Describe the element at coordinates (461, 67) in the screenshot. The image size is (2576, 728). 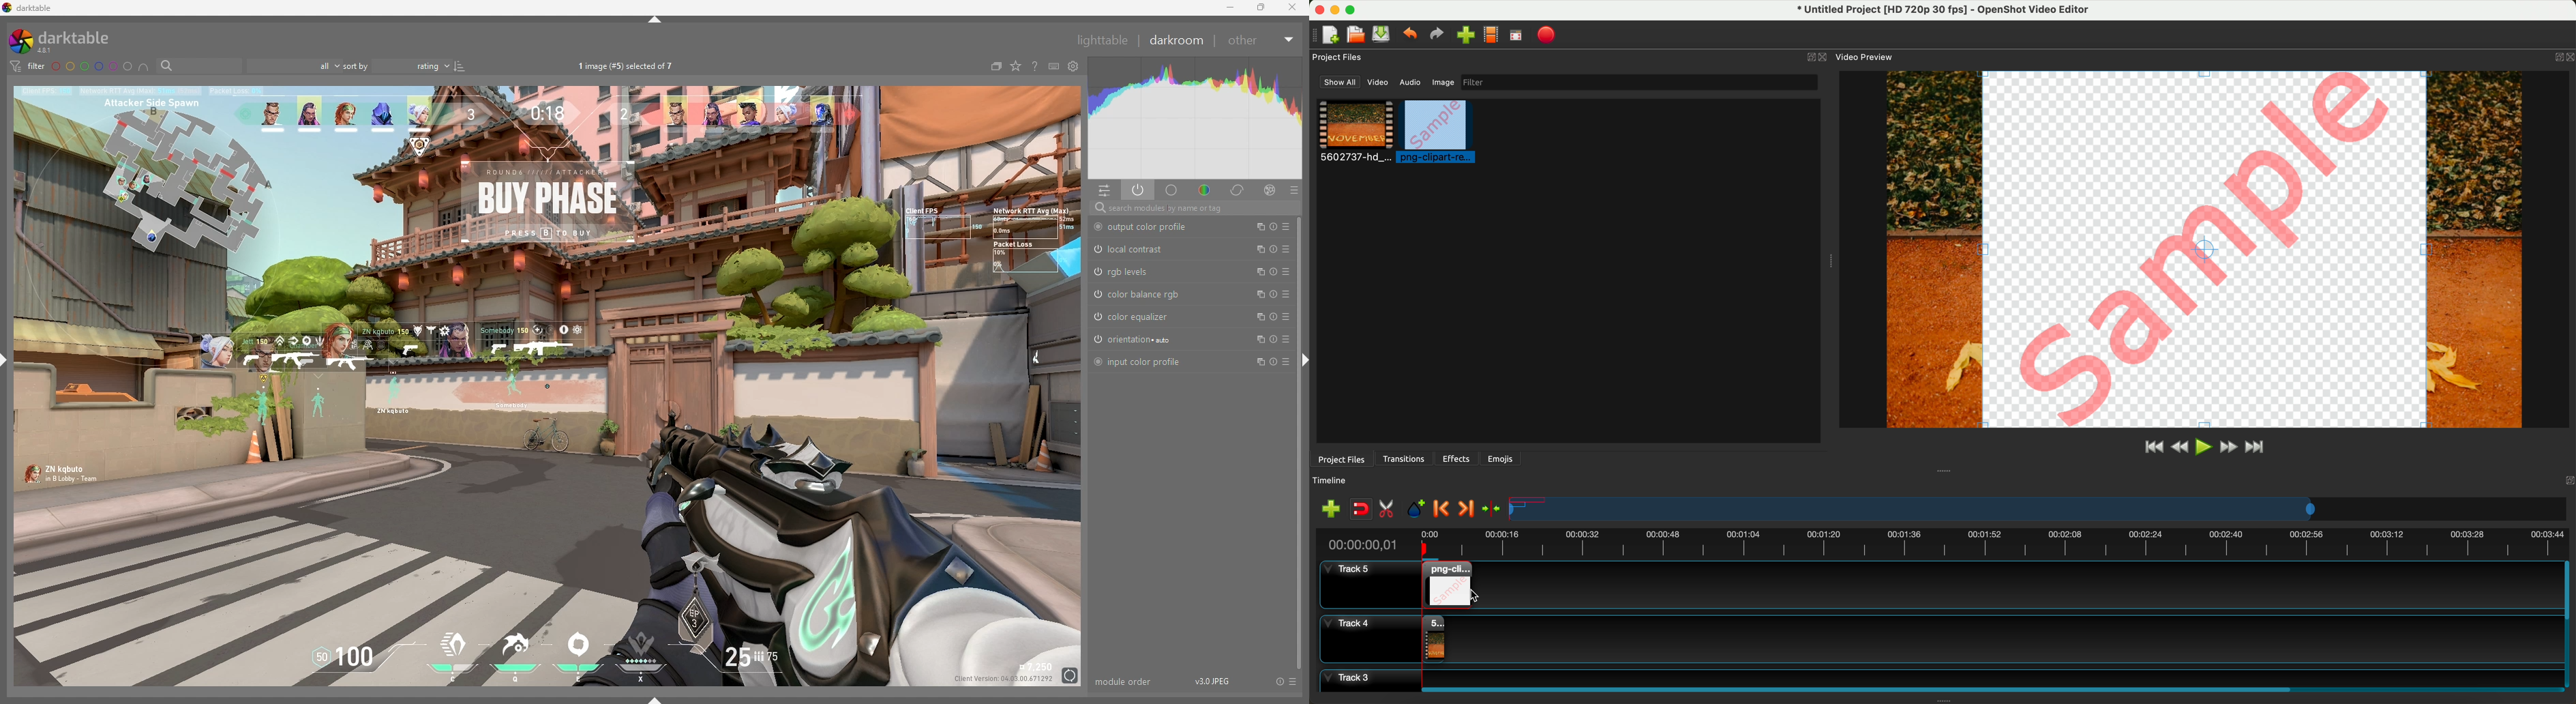
I see `reverse sort order` at that location.